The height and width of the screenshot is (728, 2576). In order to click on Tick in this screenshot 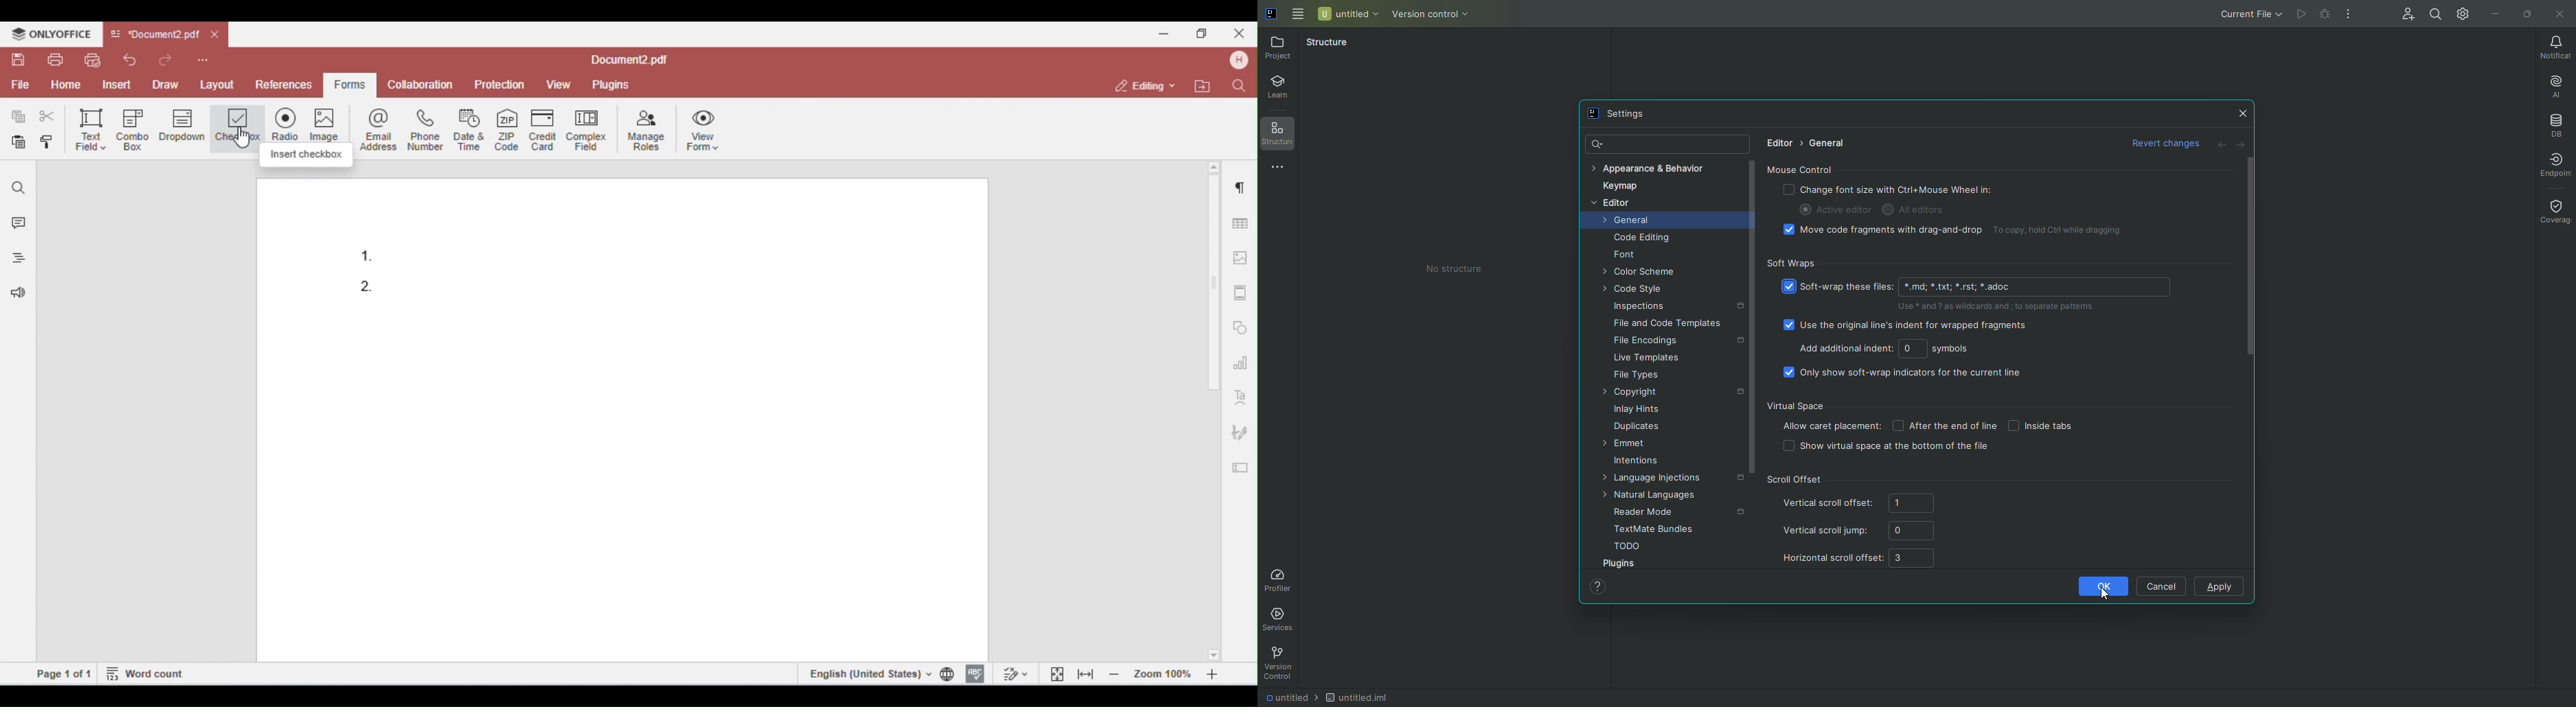, I will do `click(1788, 286)`.